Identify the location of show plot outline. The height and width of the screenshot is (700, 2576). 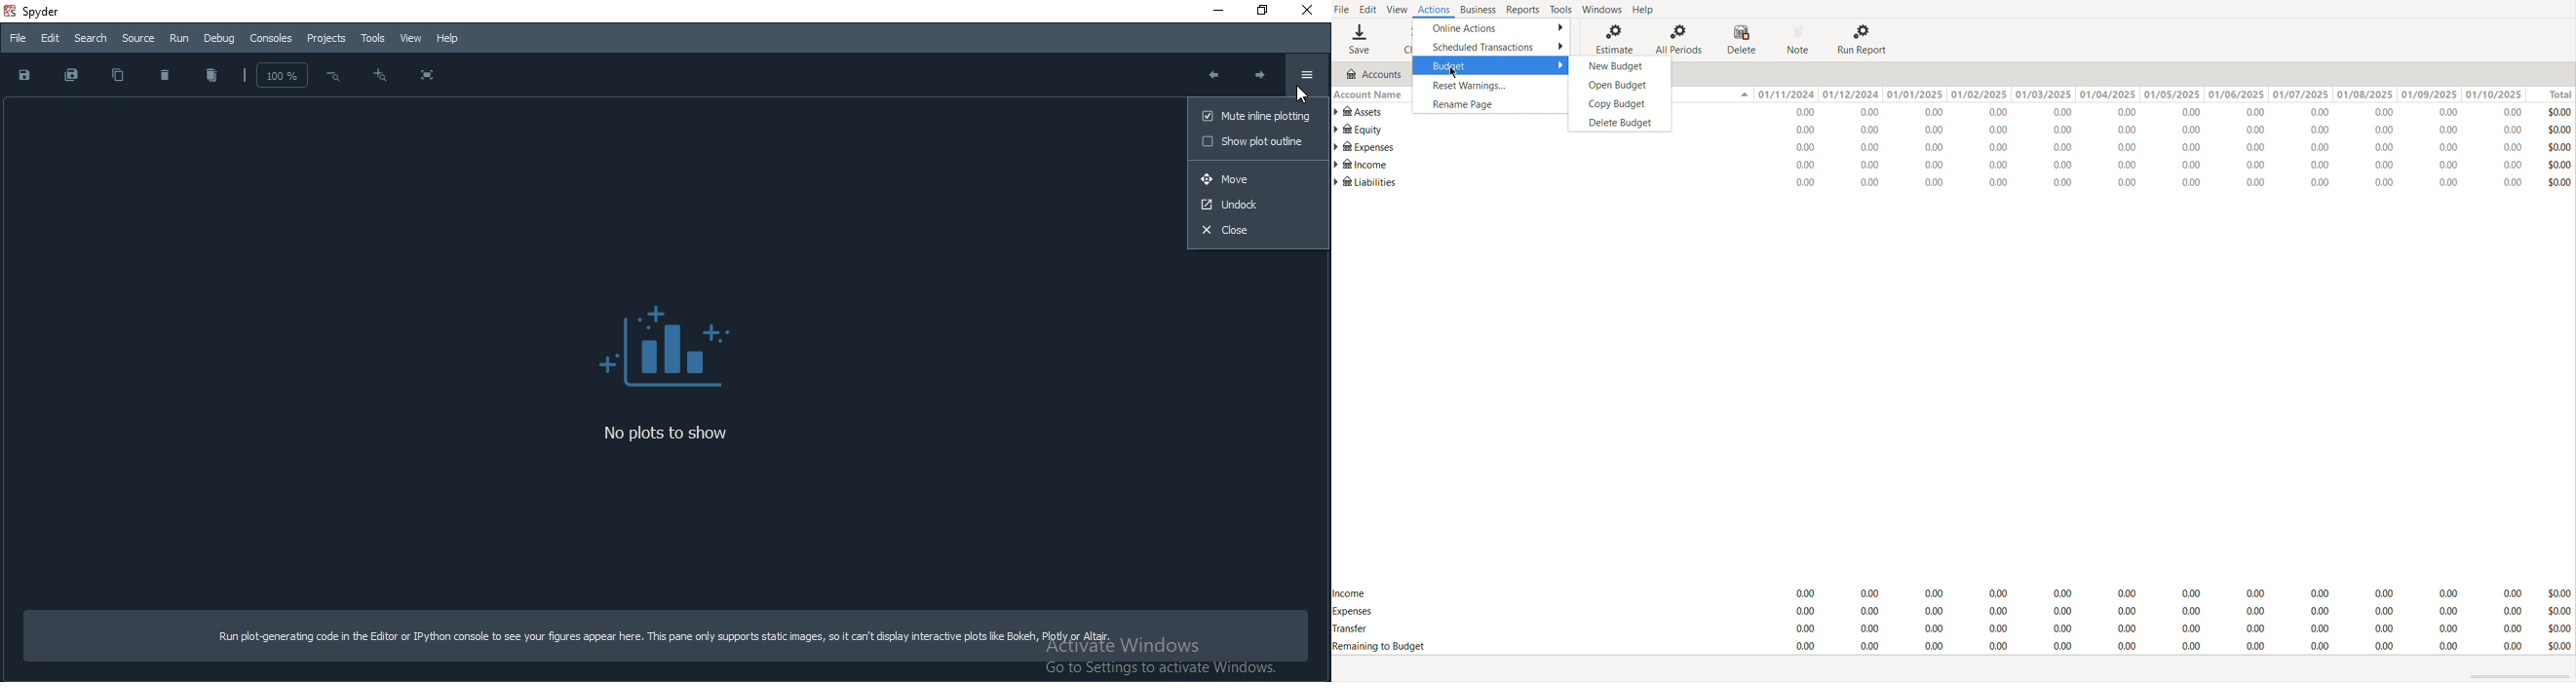
(1254, 141).